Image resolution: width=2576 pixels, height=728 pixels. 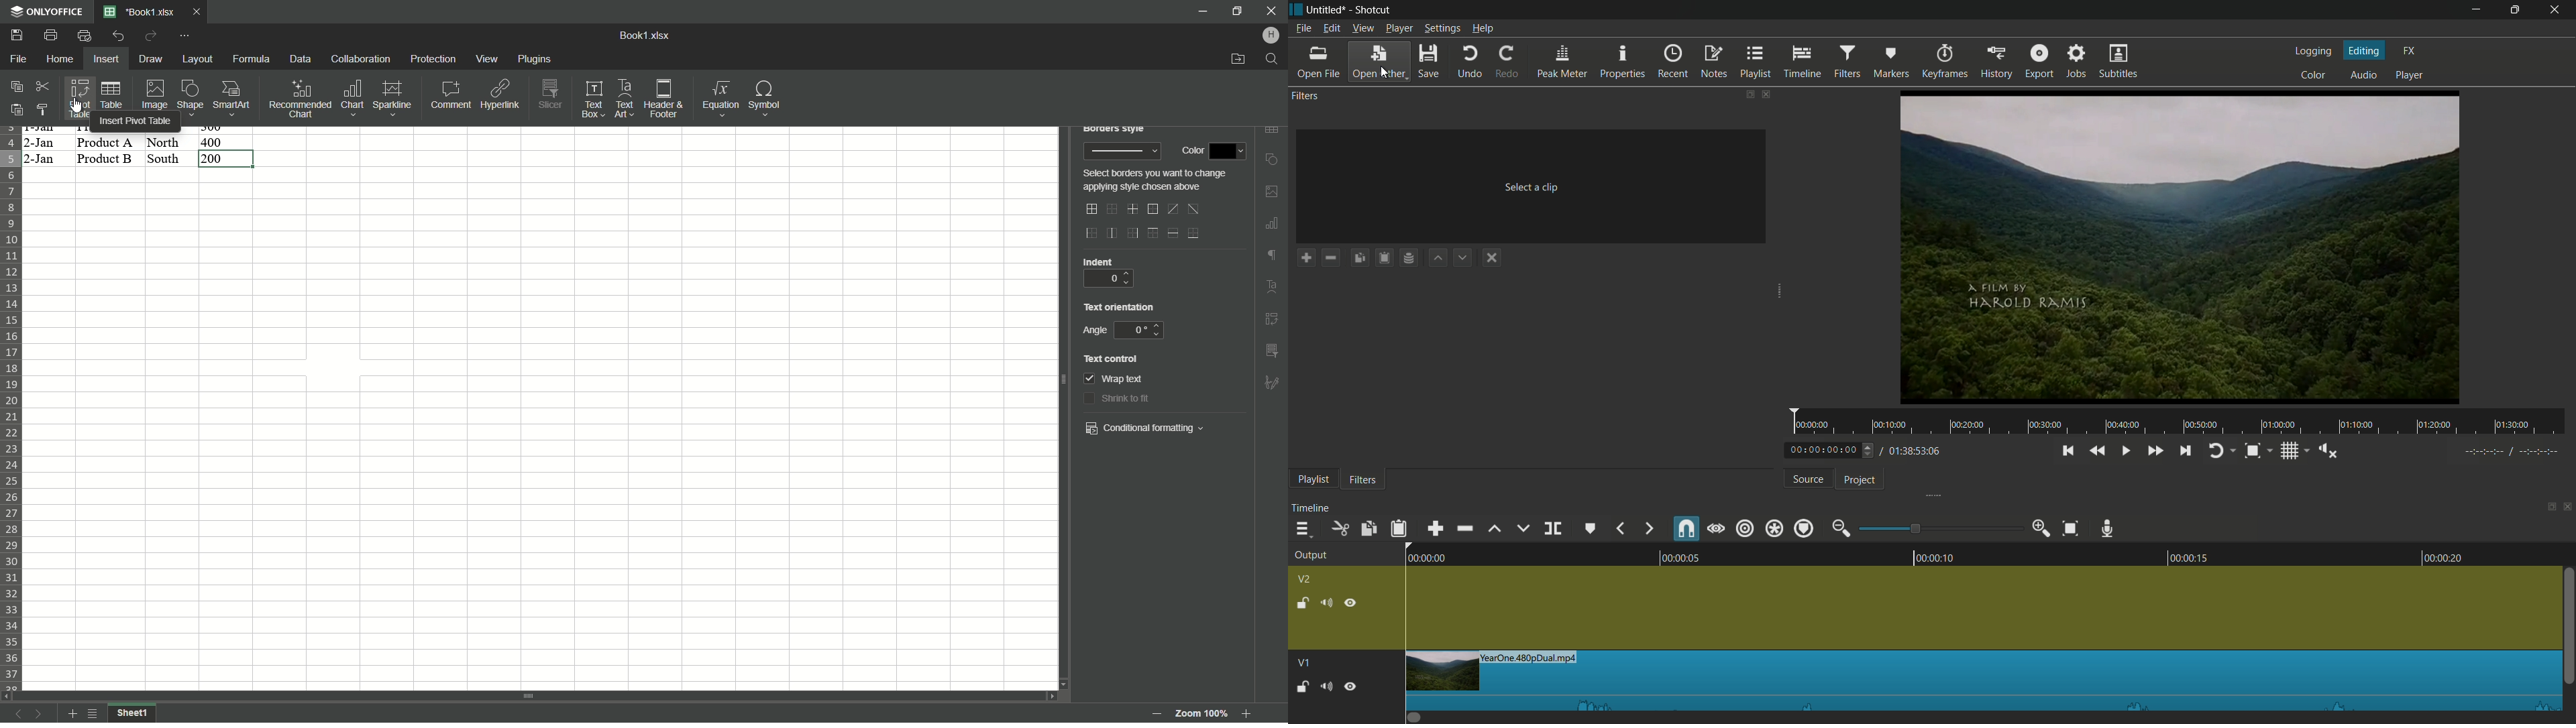 I want to click on imported file in timeline, so click(x=1984, y=680).